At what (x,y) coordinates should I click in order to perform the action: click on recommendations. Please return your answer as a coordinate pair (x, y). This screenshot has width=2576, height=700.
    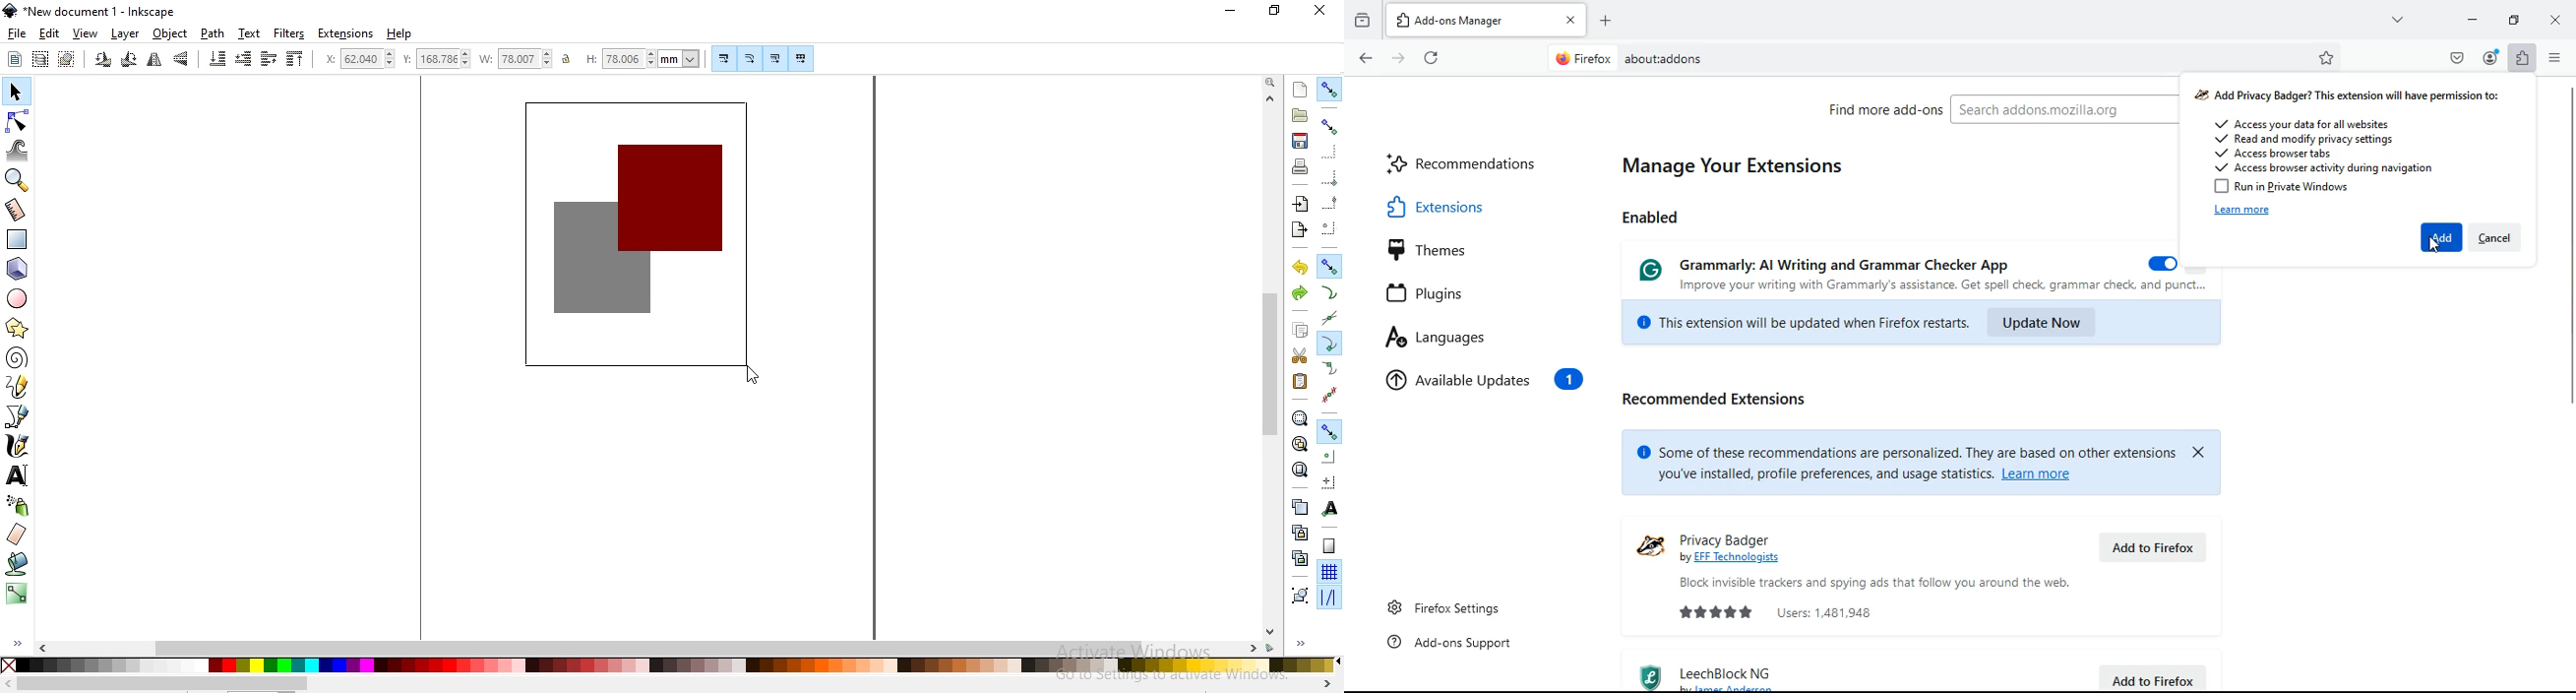
    Looking at the image, I should click on (1469, 159).